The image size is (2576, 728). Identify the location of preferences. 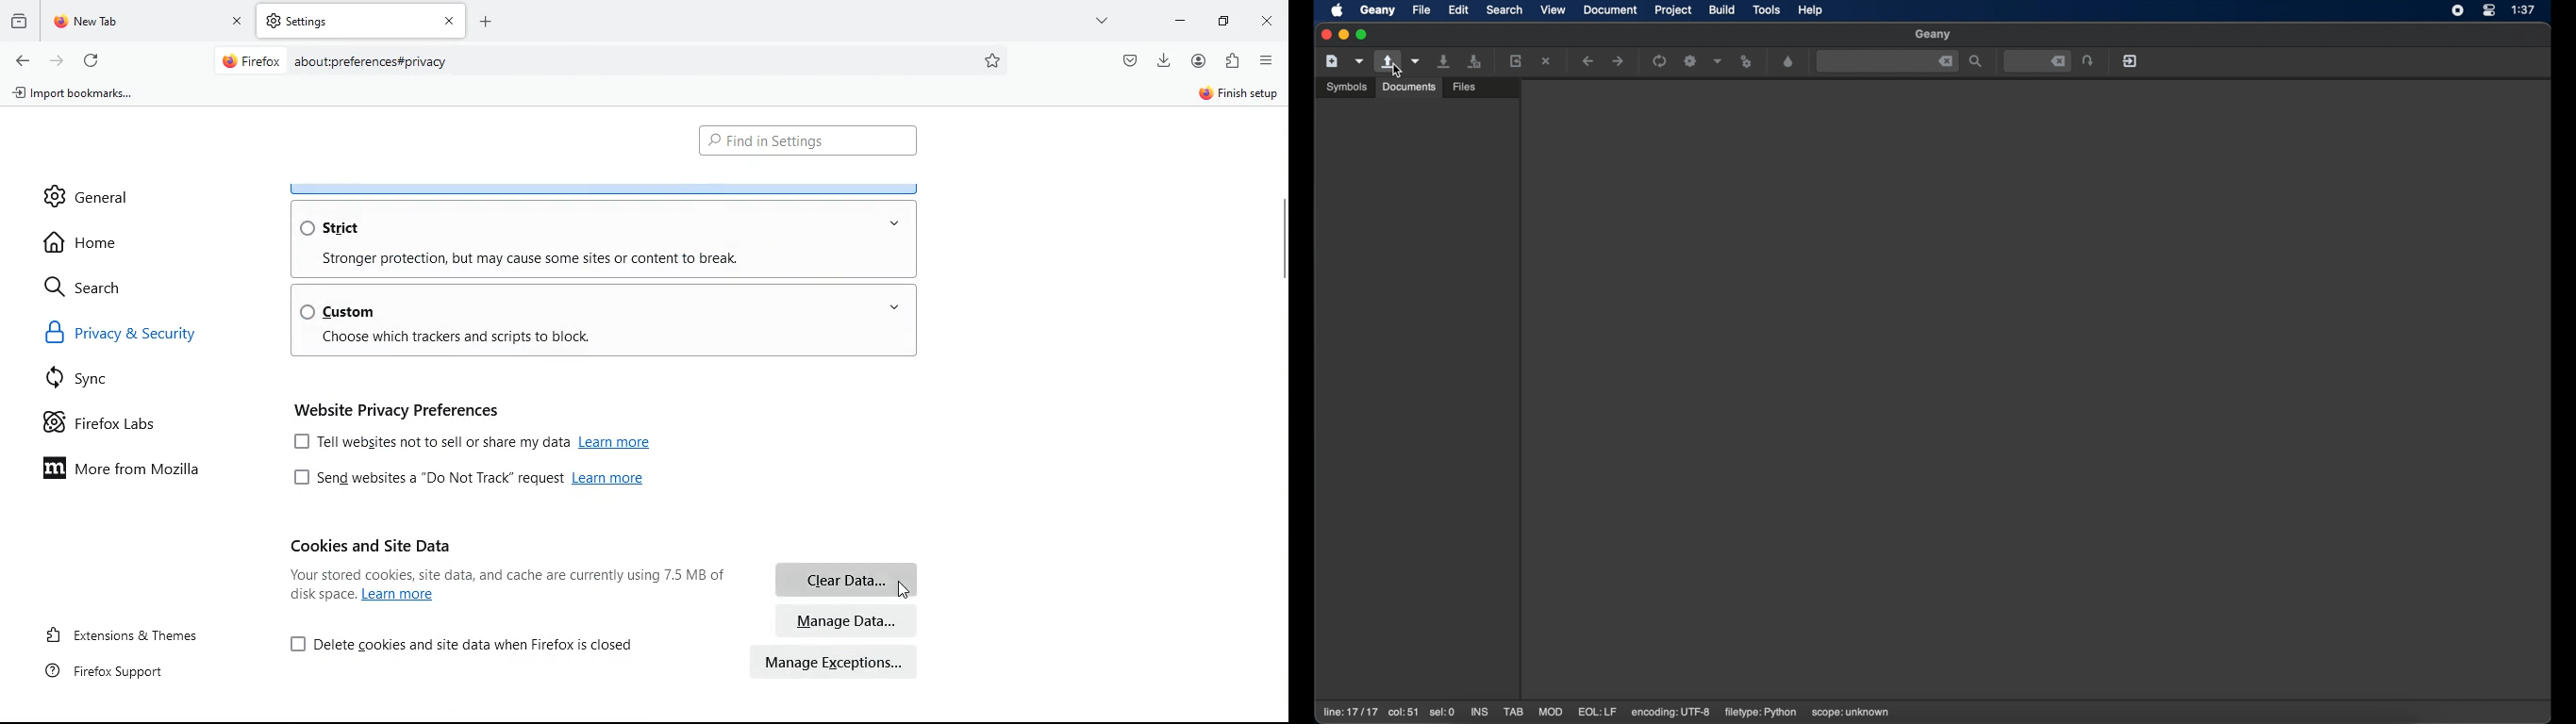
(994, 60).